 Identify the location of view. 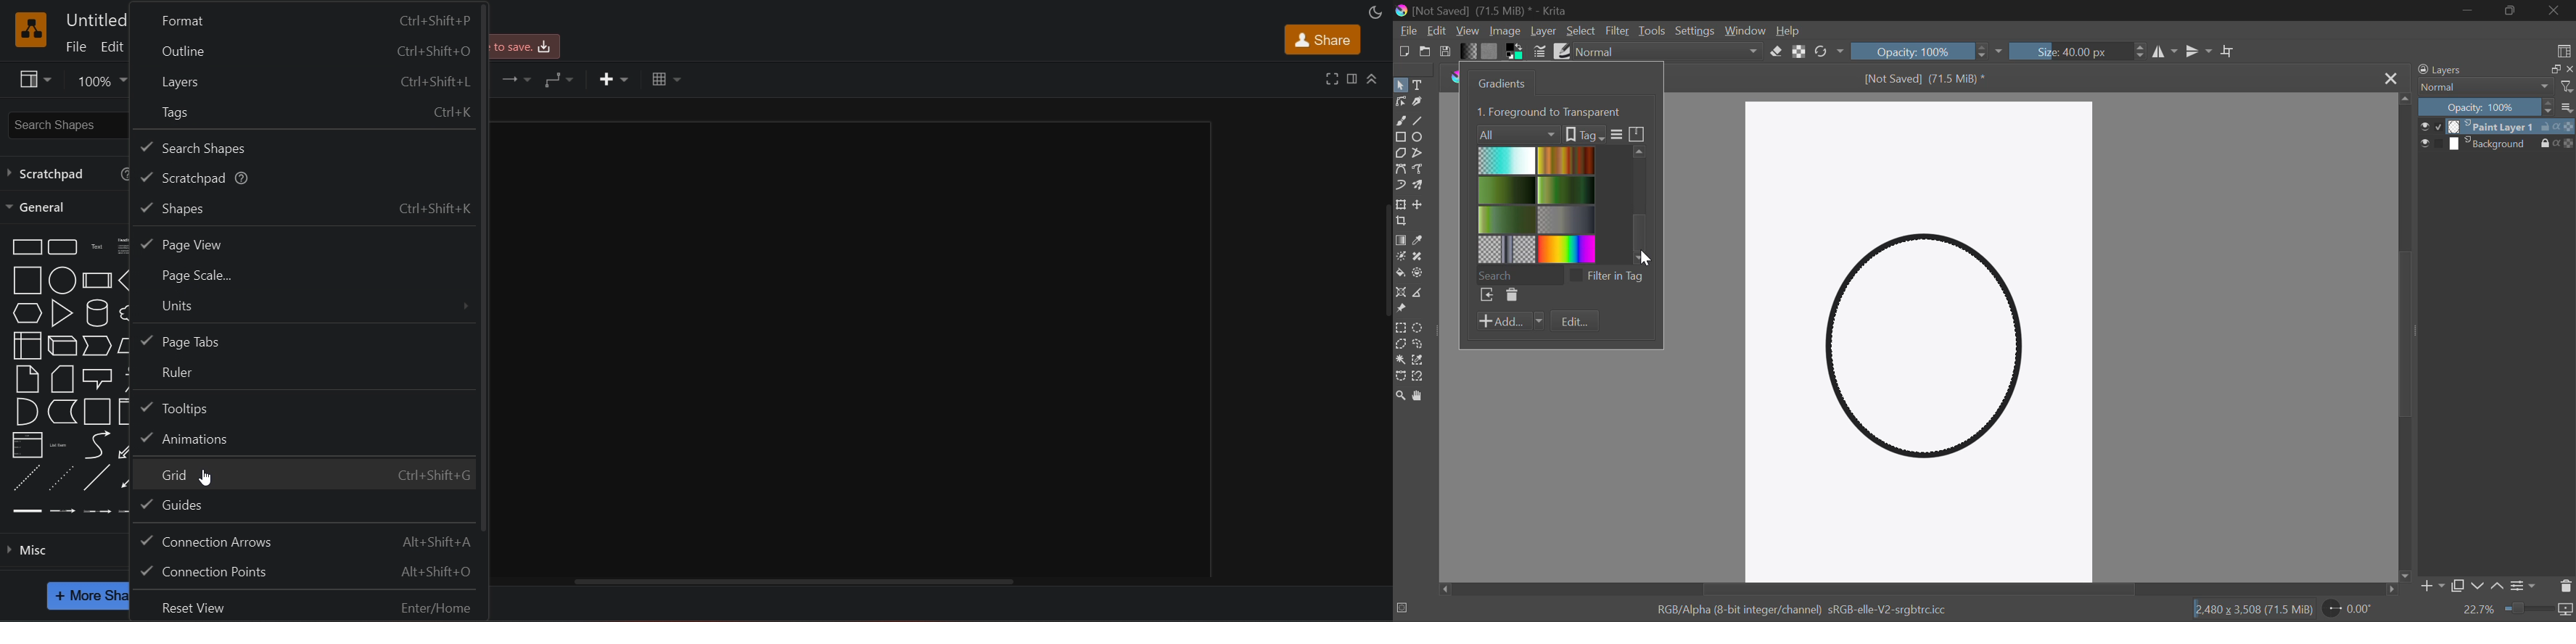
(32, 79).